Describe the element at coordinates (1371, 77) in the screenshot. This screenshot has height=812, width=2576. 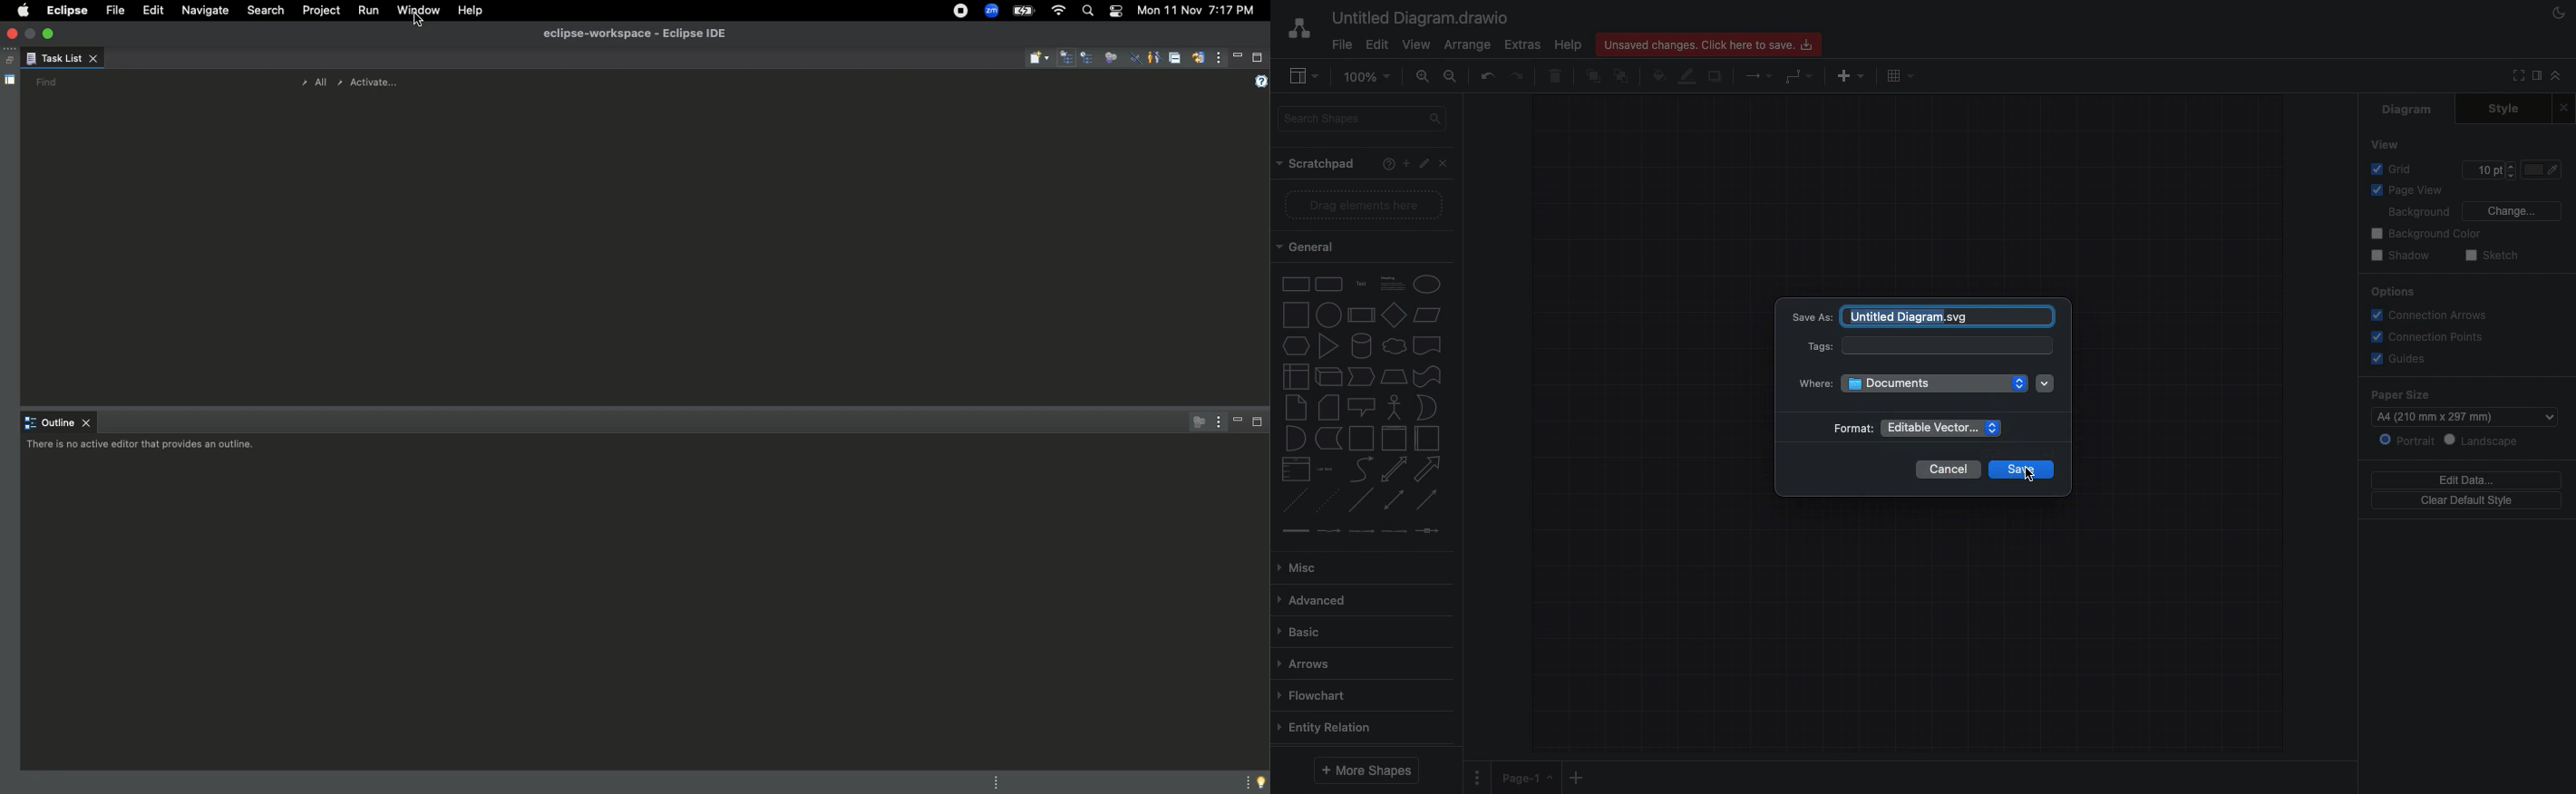
I see `100%` at that location.